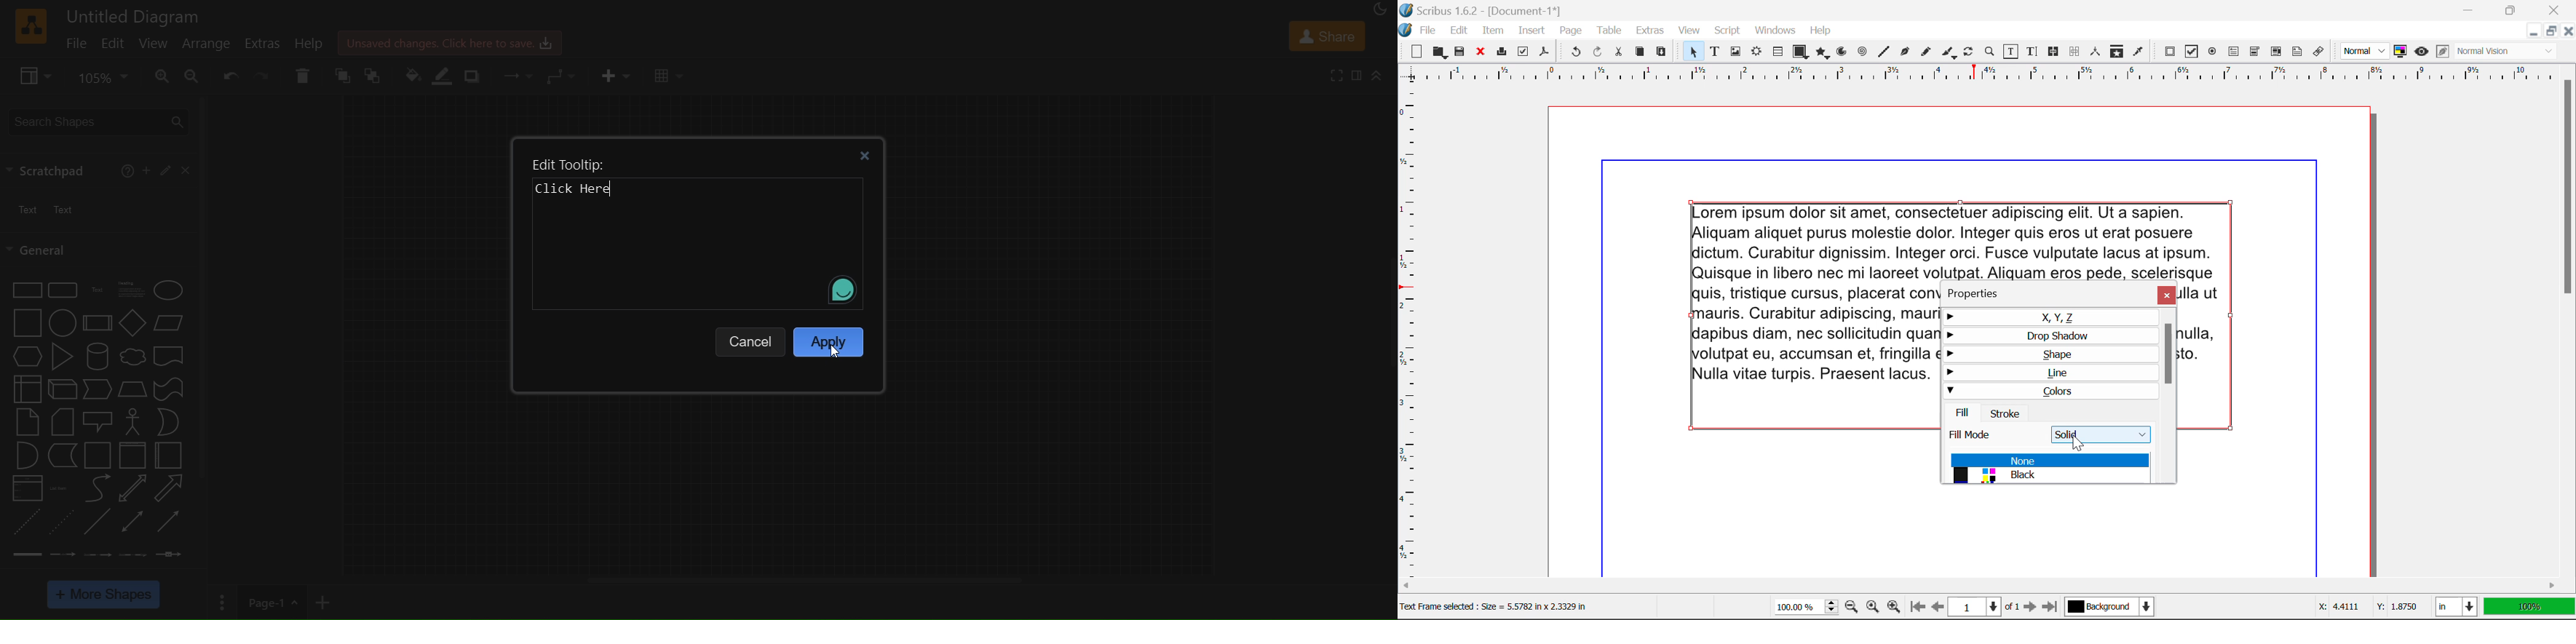  Describe the element at coordinates (25, 389) in the screenshot. I see `internal storage` at that location.